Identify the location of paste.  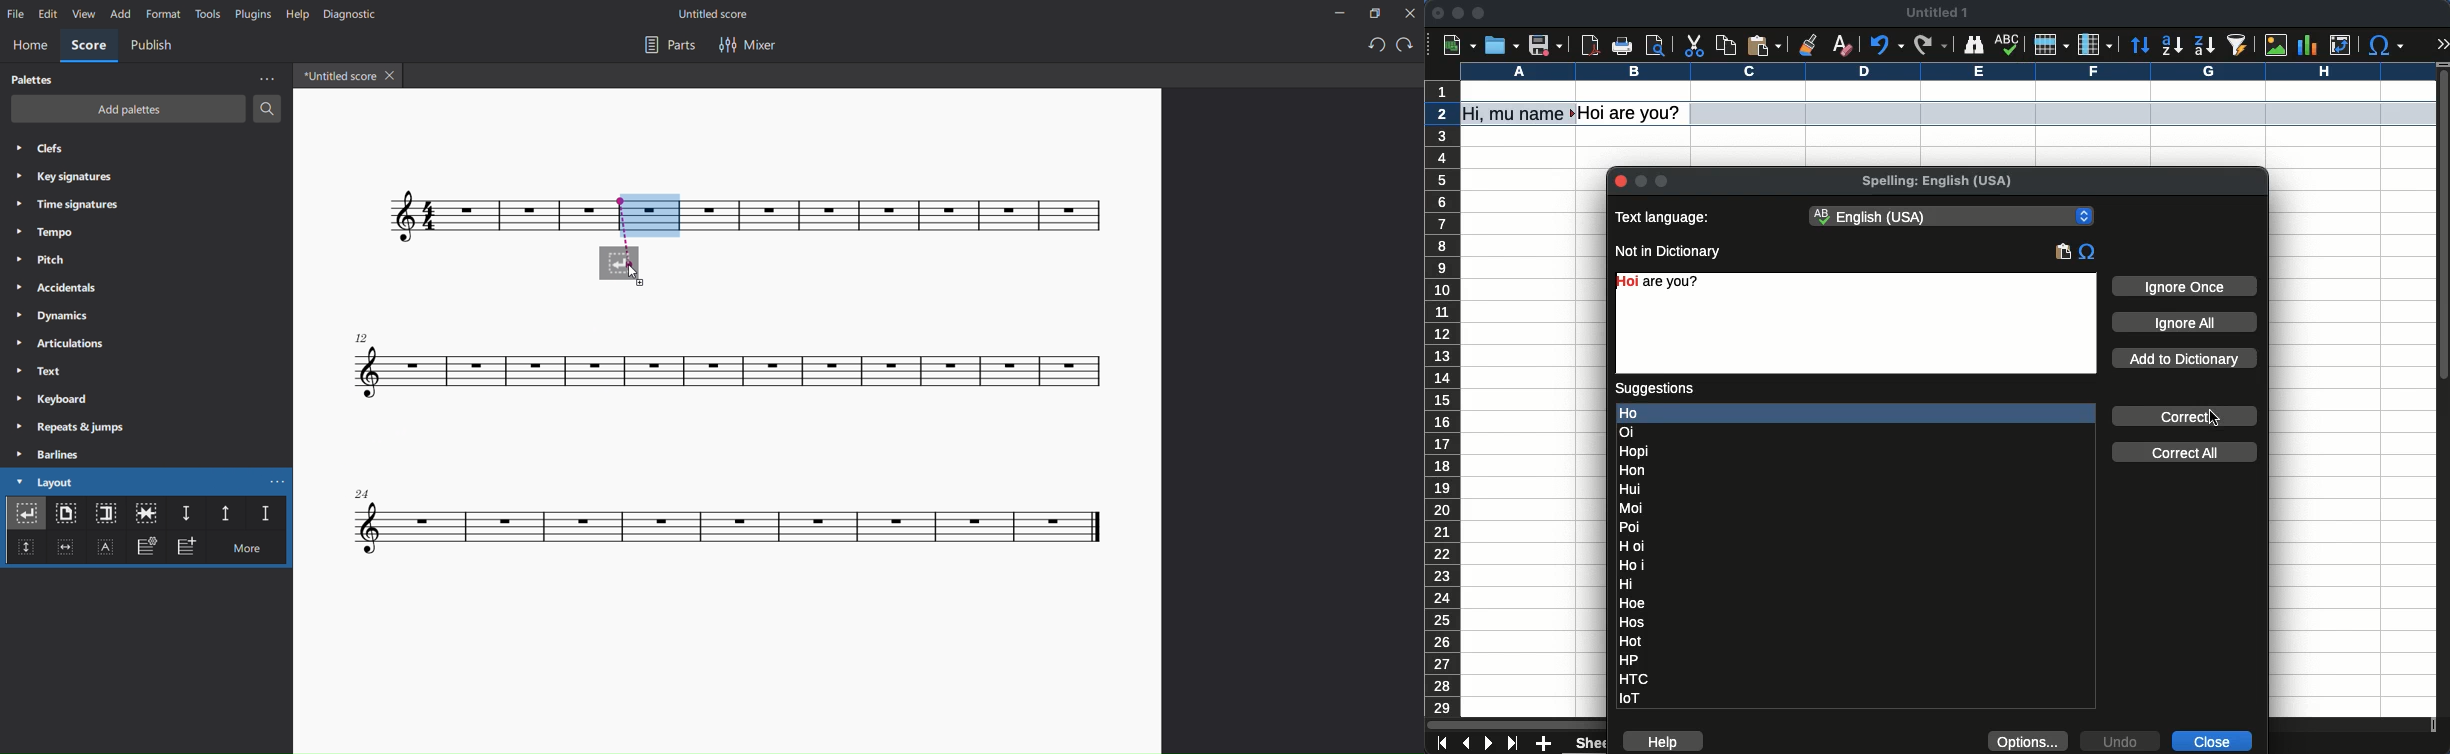
(2063, 251).